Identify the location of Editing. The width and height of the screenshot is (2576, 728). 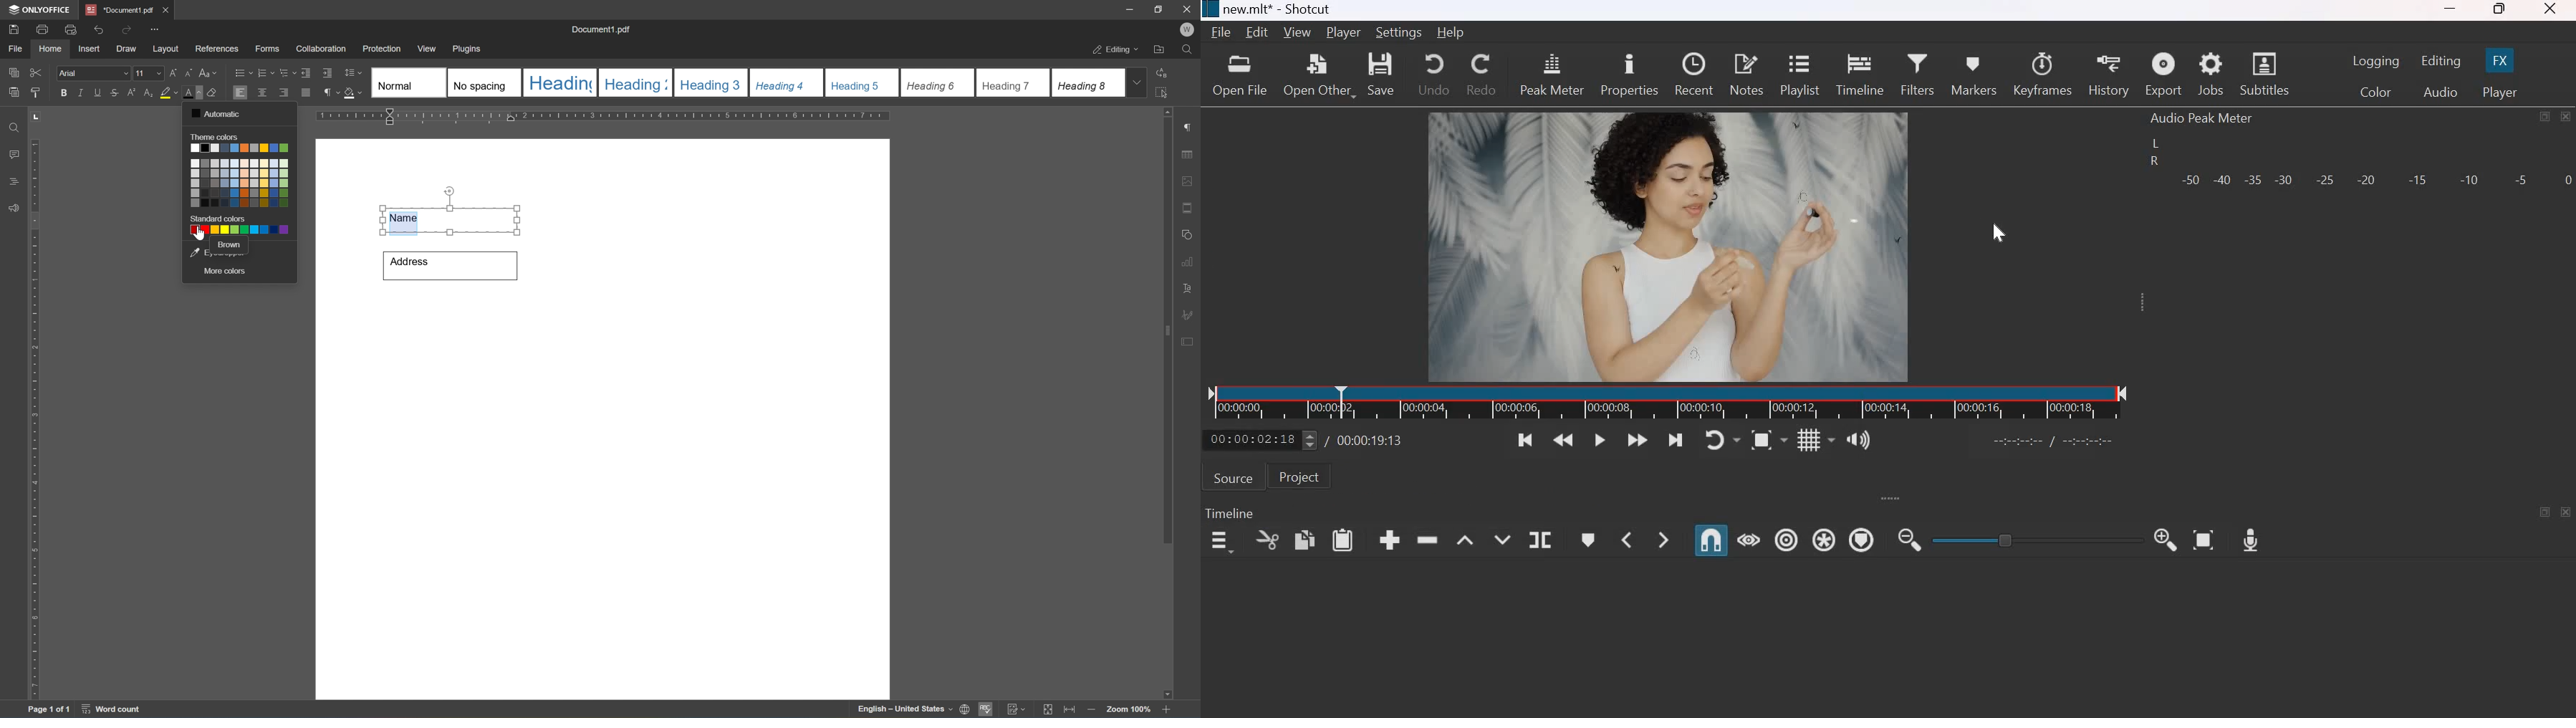
(2440, 61).